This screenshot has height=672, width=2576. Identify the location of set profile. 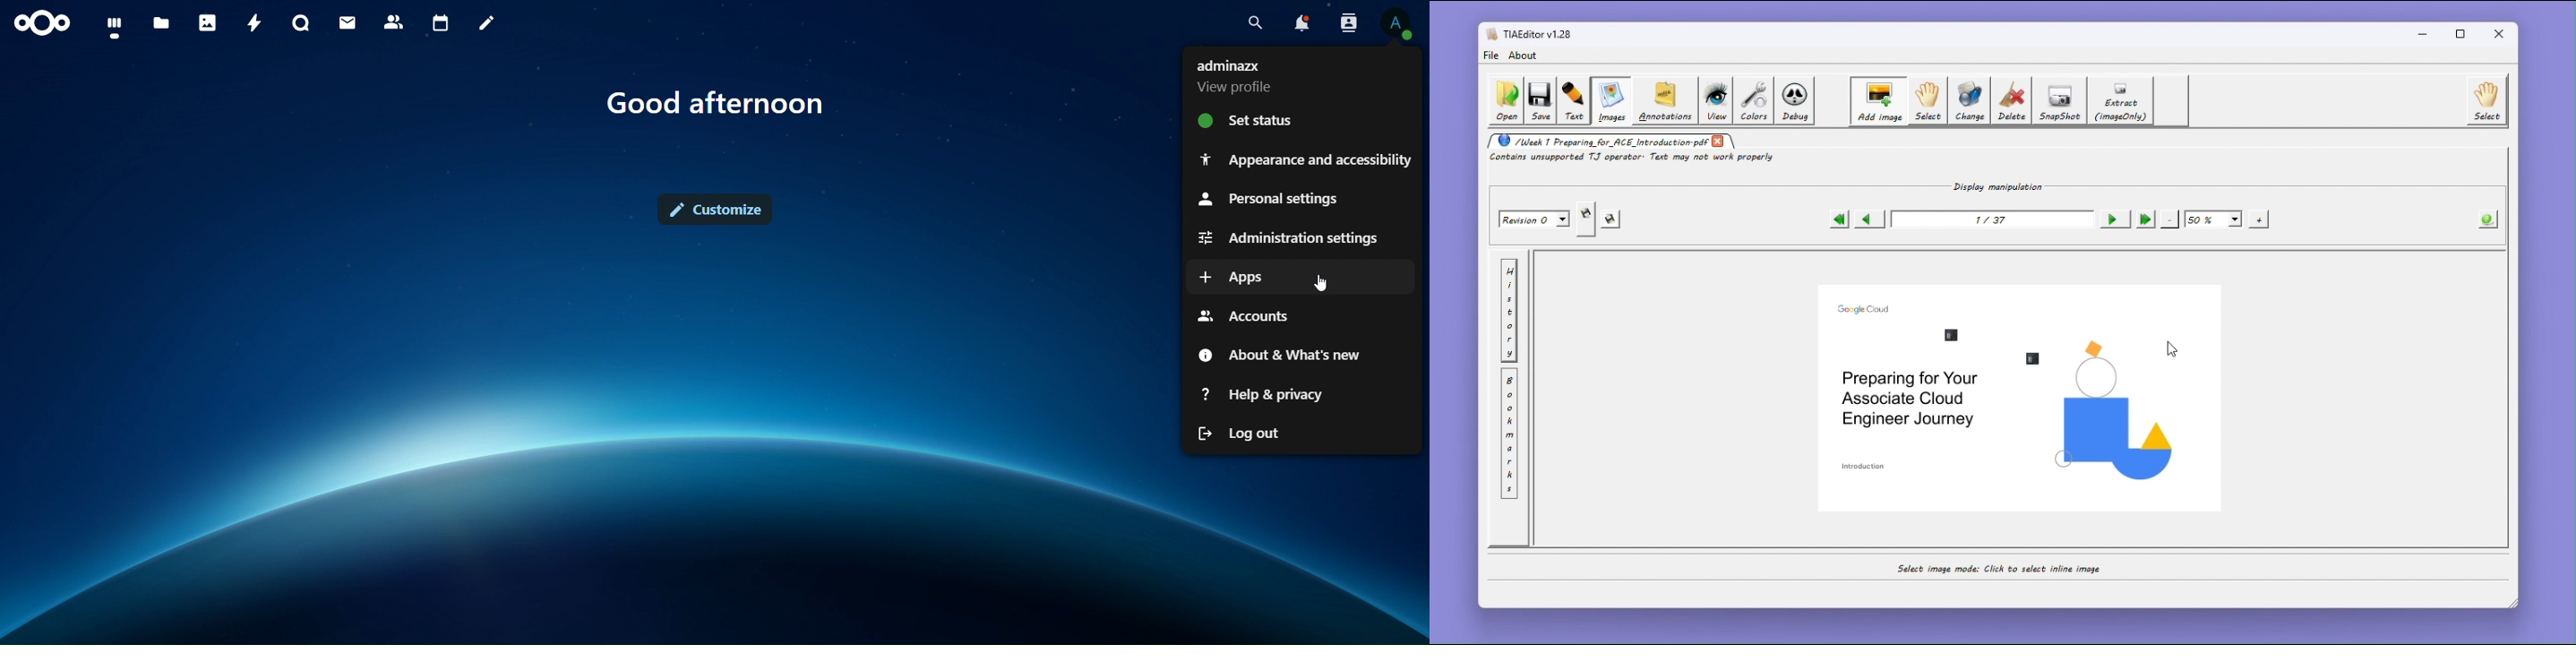
(1251, 120).